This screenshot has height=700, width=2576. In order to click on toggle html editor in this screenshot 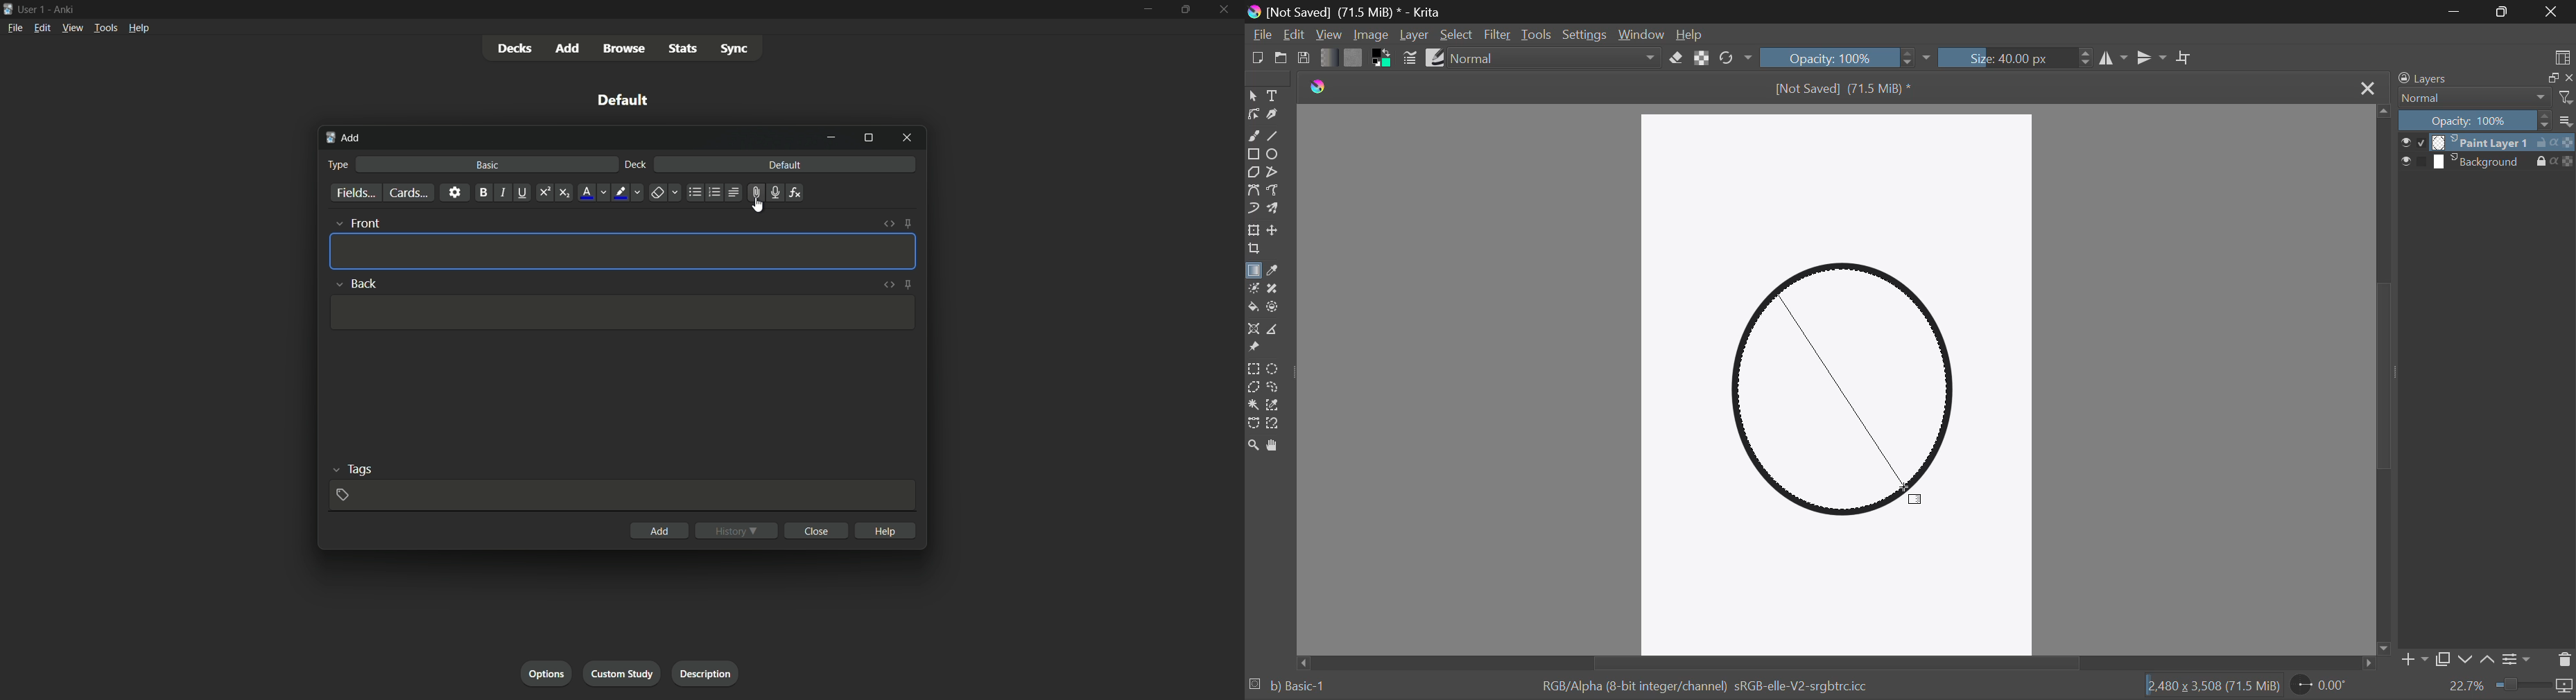, I will do `click(889, 223)`.